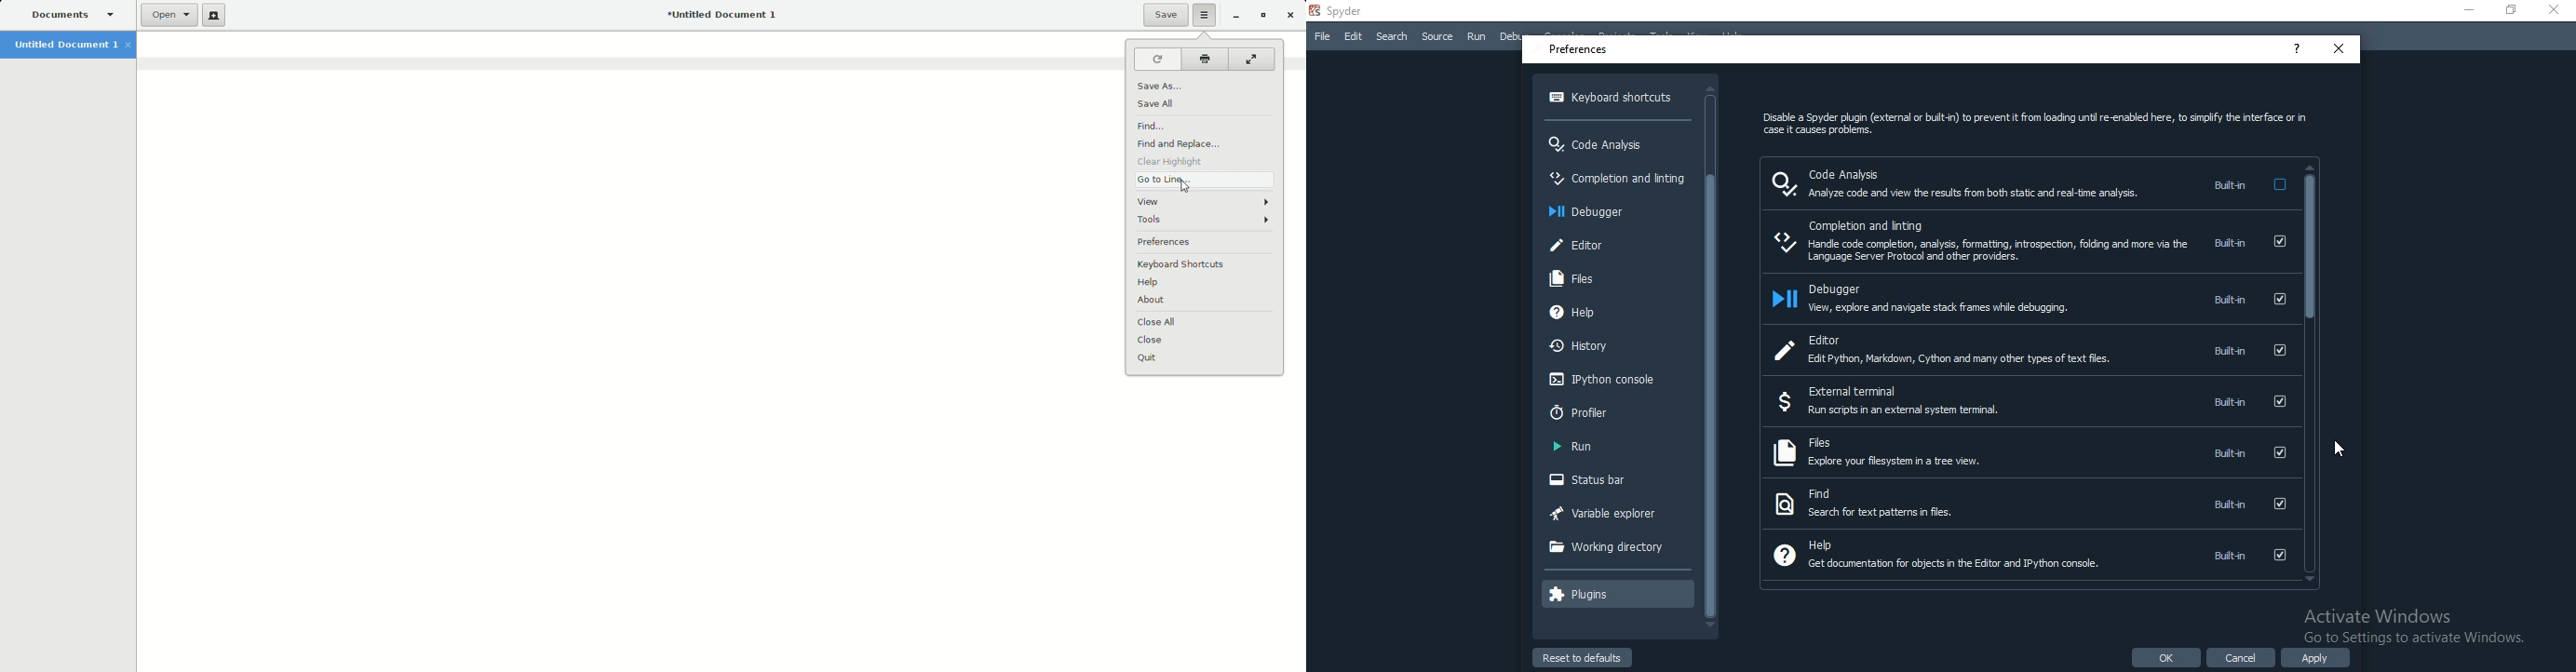 The height and width of the screenshot is (672, 2576). What do you see at coordinates (1612, 276) in the screenshot?
I see `files` at bounding box center [1612, 276].